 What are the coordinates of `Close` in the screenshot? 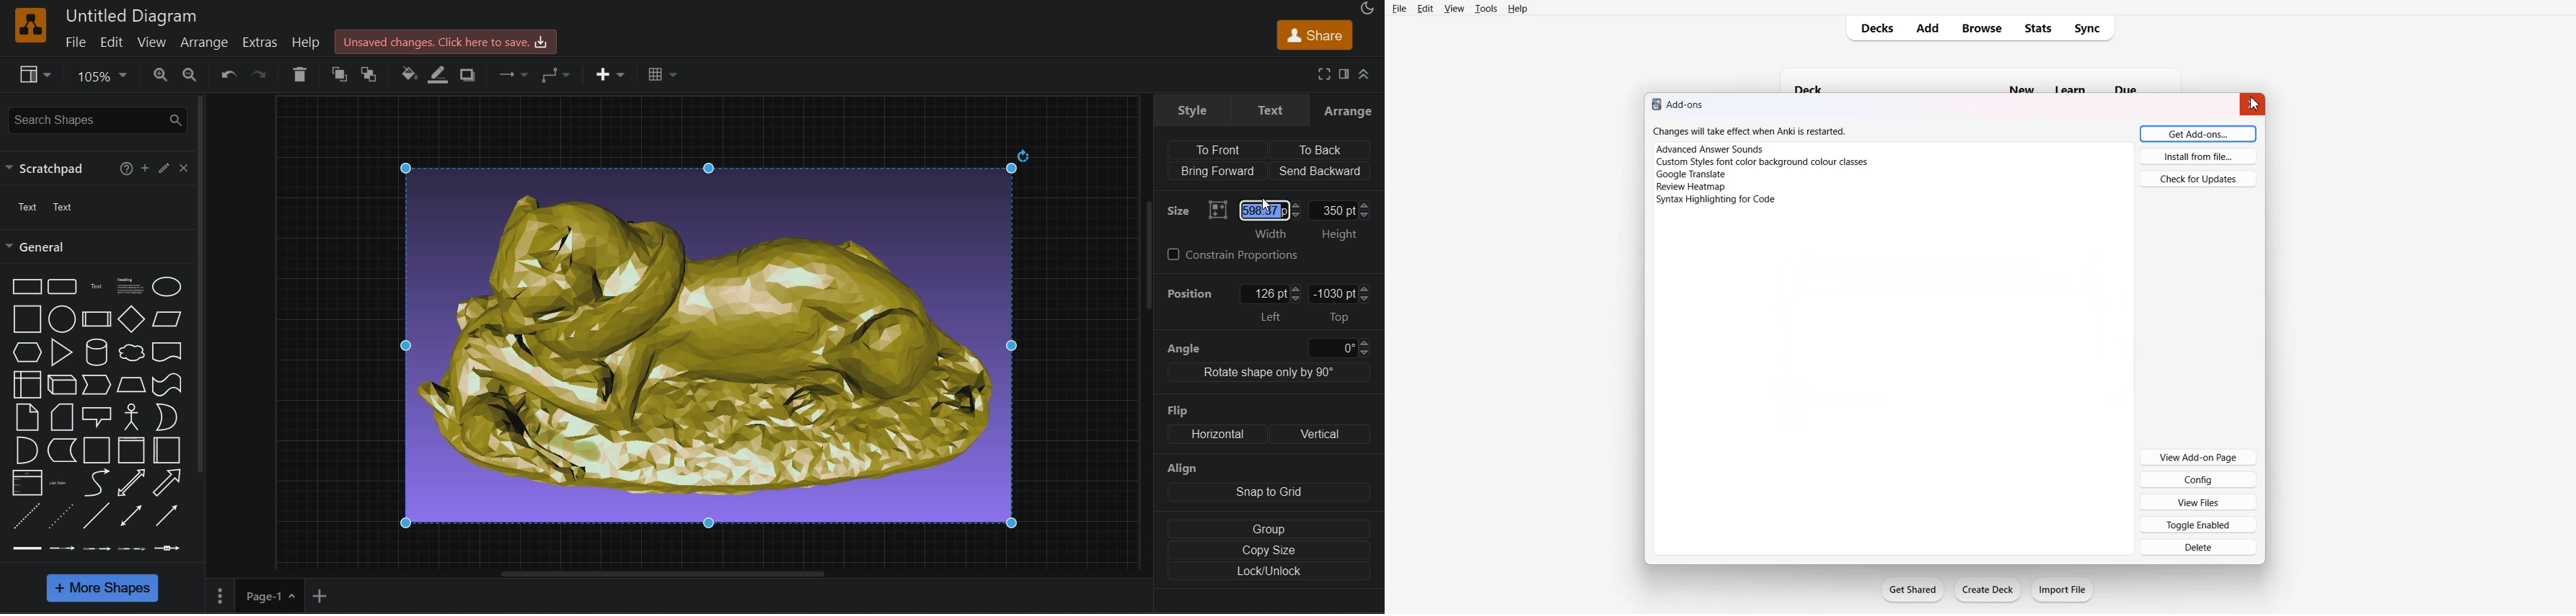 It's located at (2253, 105).